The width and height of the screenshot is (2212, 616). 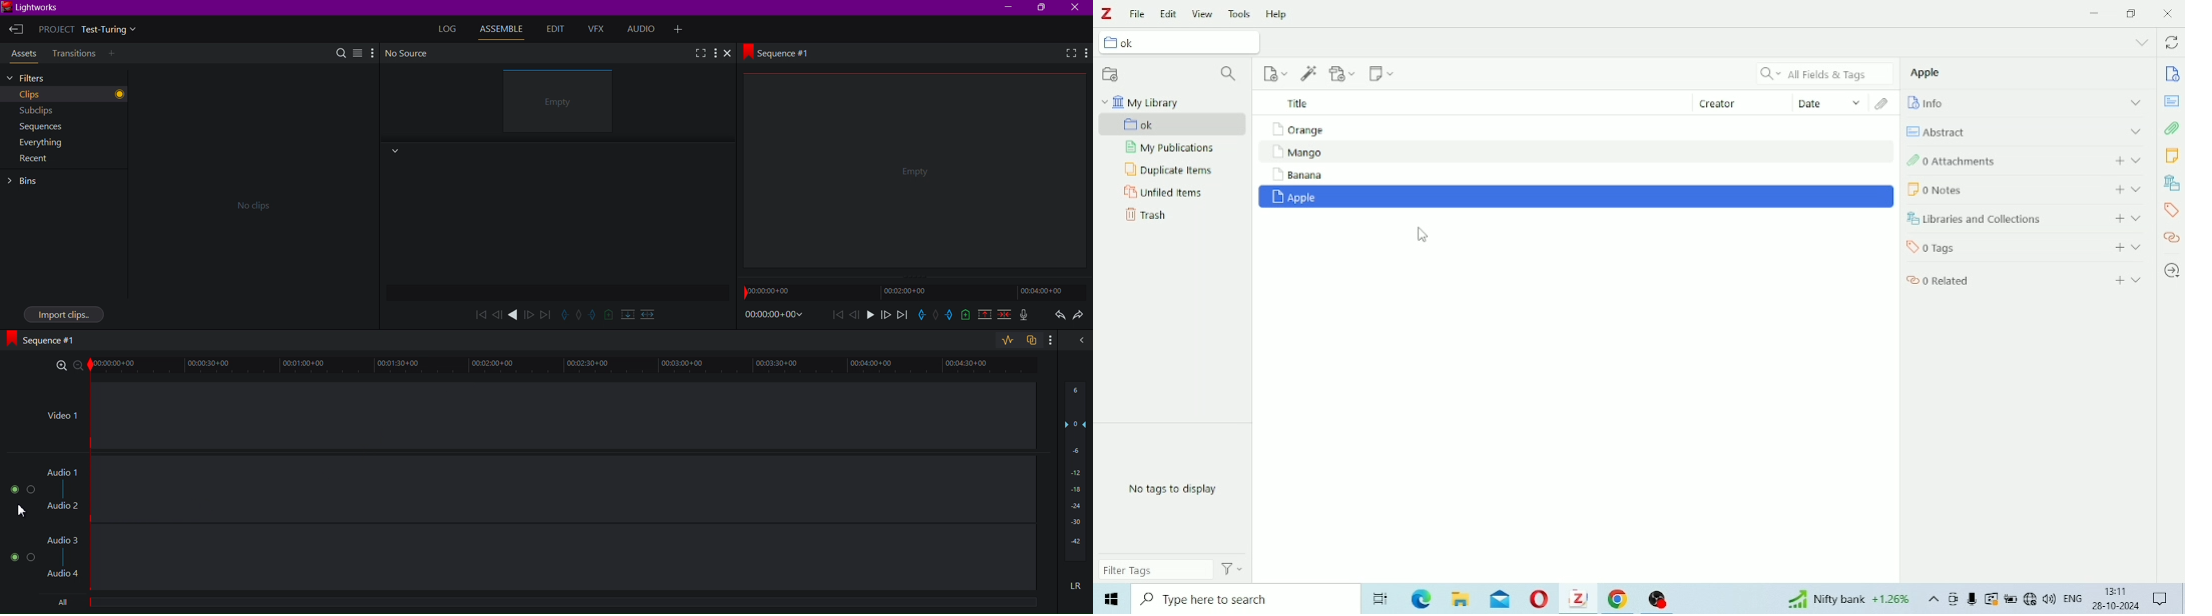 I want to click on Abstract, so click(x=1945, y=129).